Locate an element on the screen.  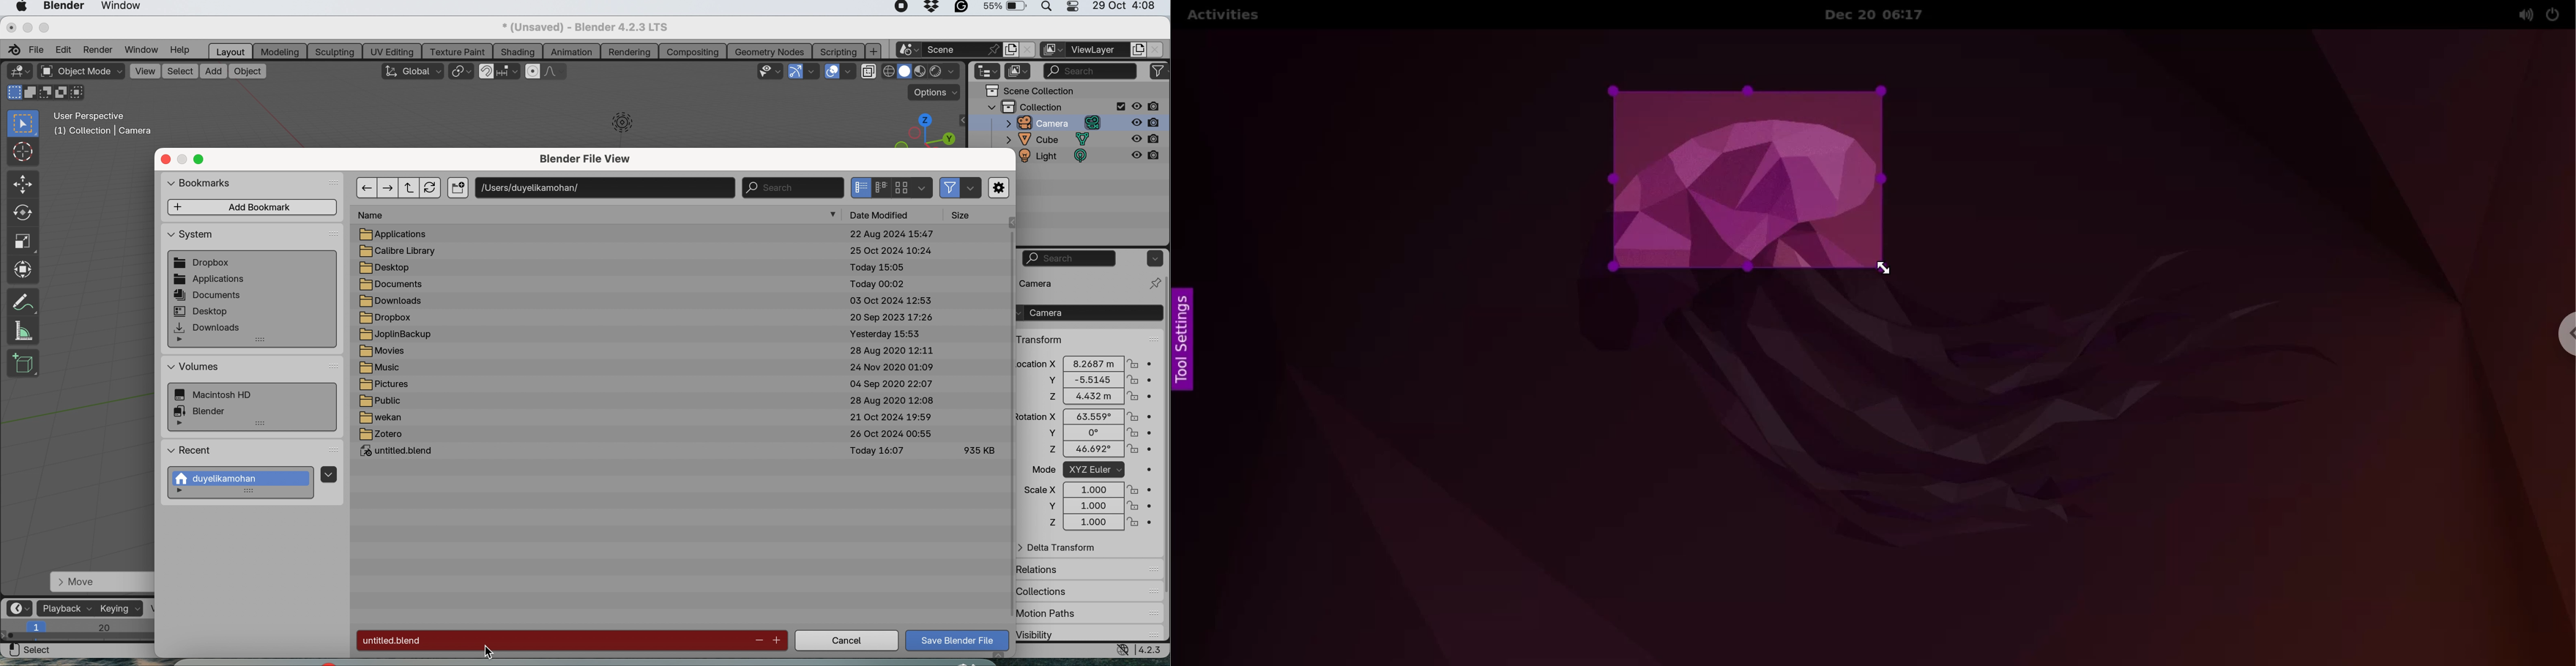
blender is located at coordinates (62, 7).